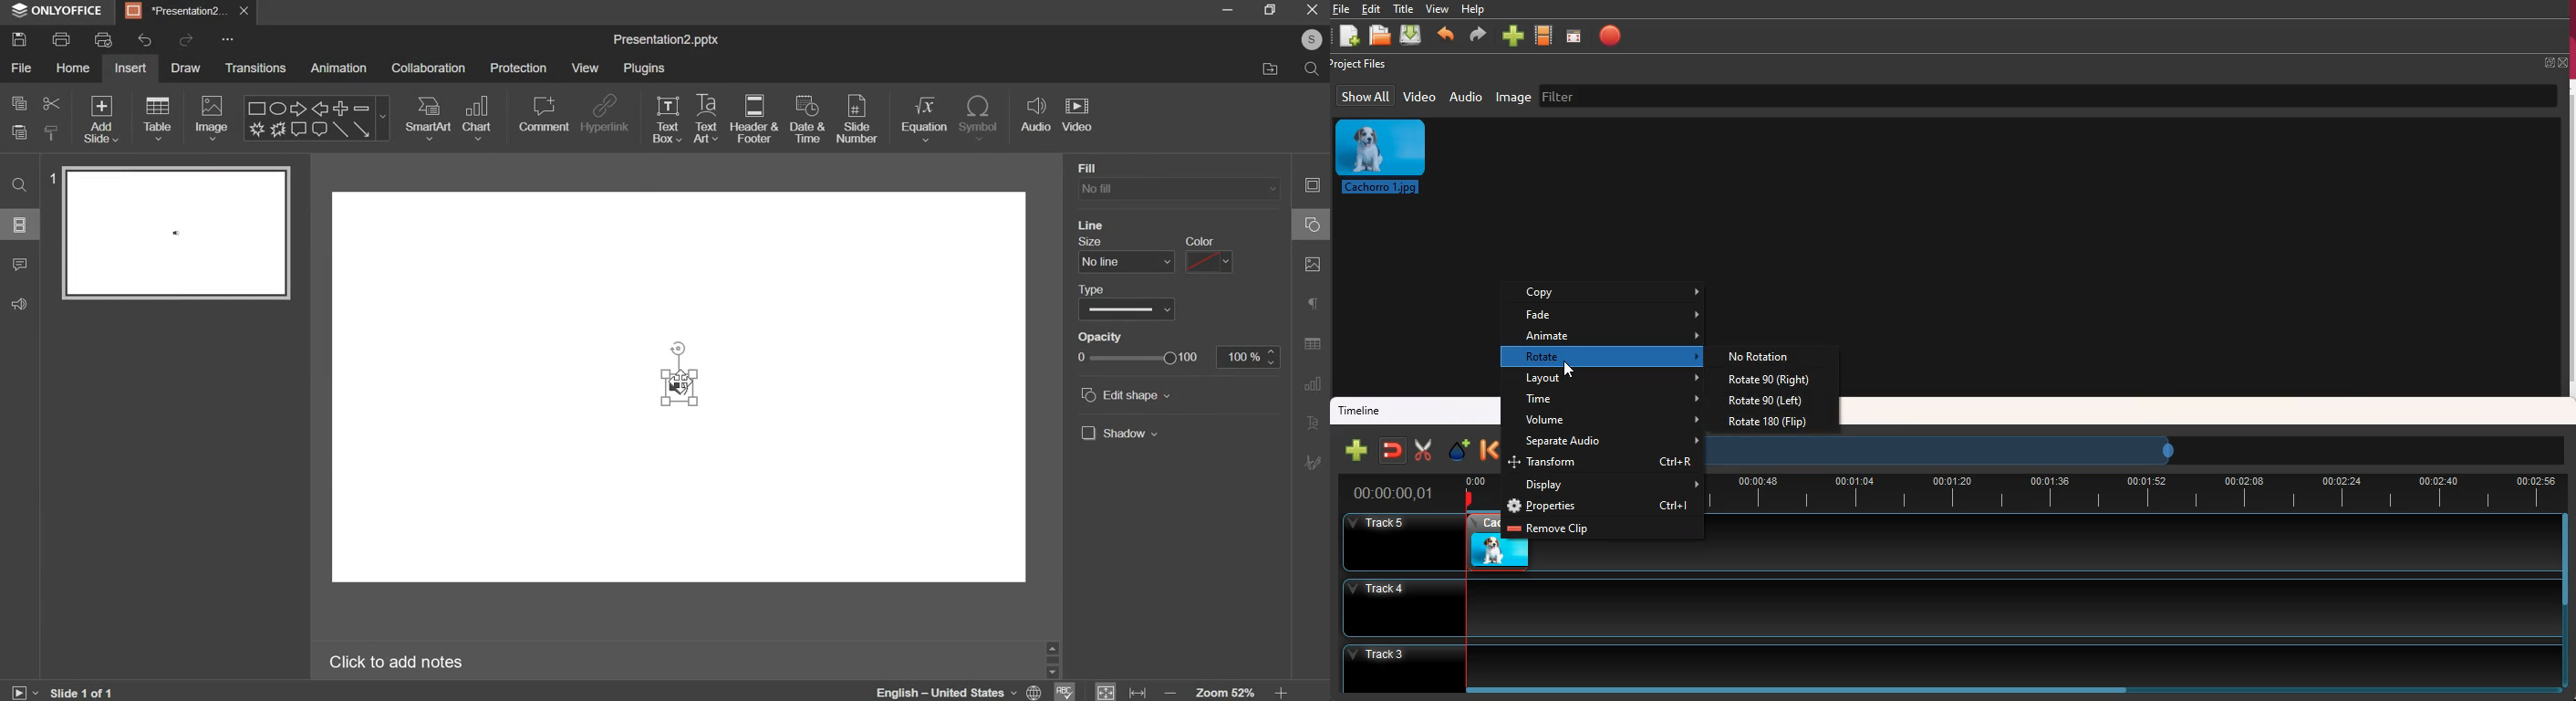  What do you see at coordinates (1604, 507) in the screenshot?
I see `properties` at bounding box center [1604, 507].